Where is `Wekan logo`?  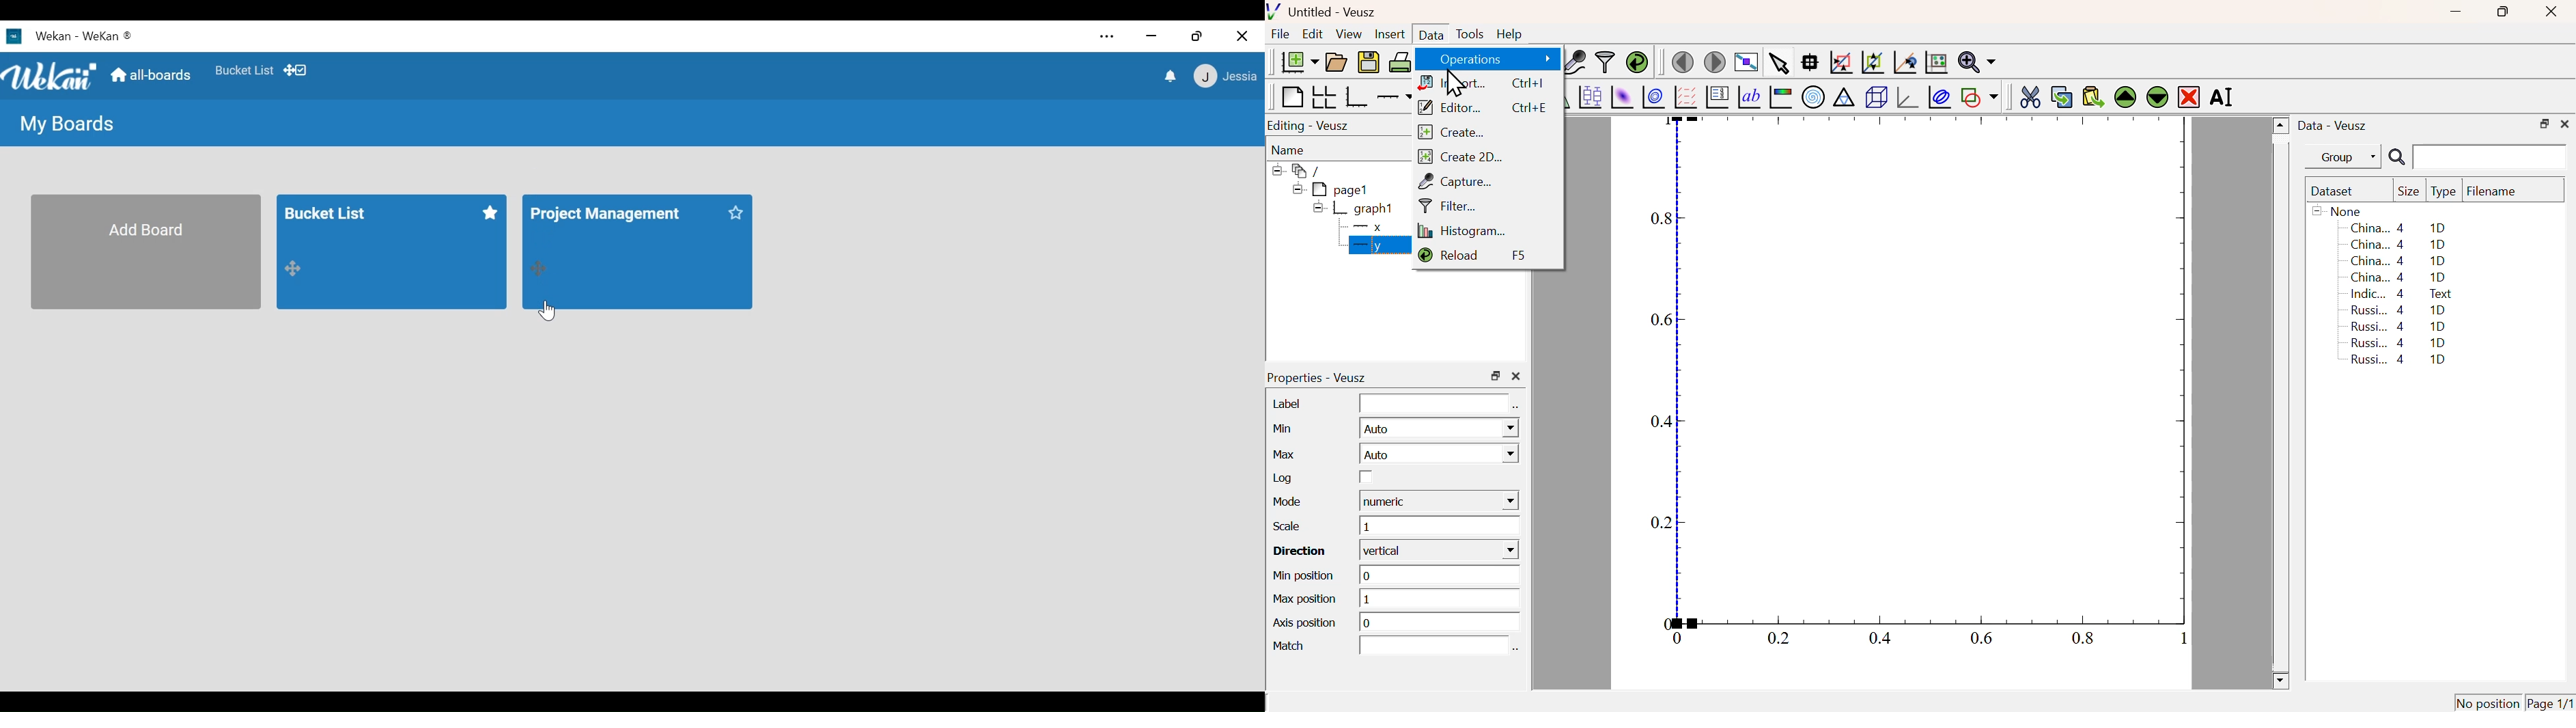
Wekan logo is located at coordinates (51, 77).